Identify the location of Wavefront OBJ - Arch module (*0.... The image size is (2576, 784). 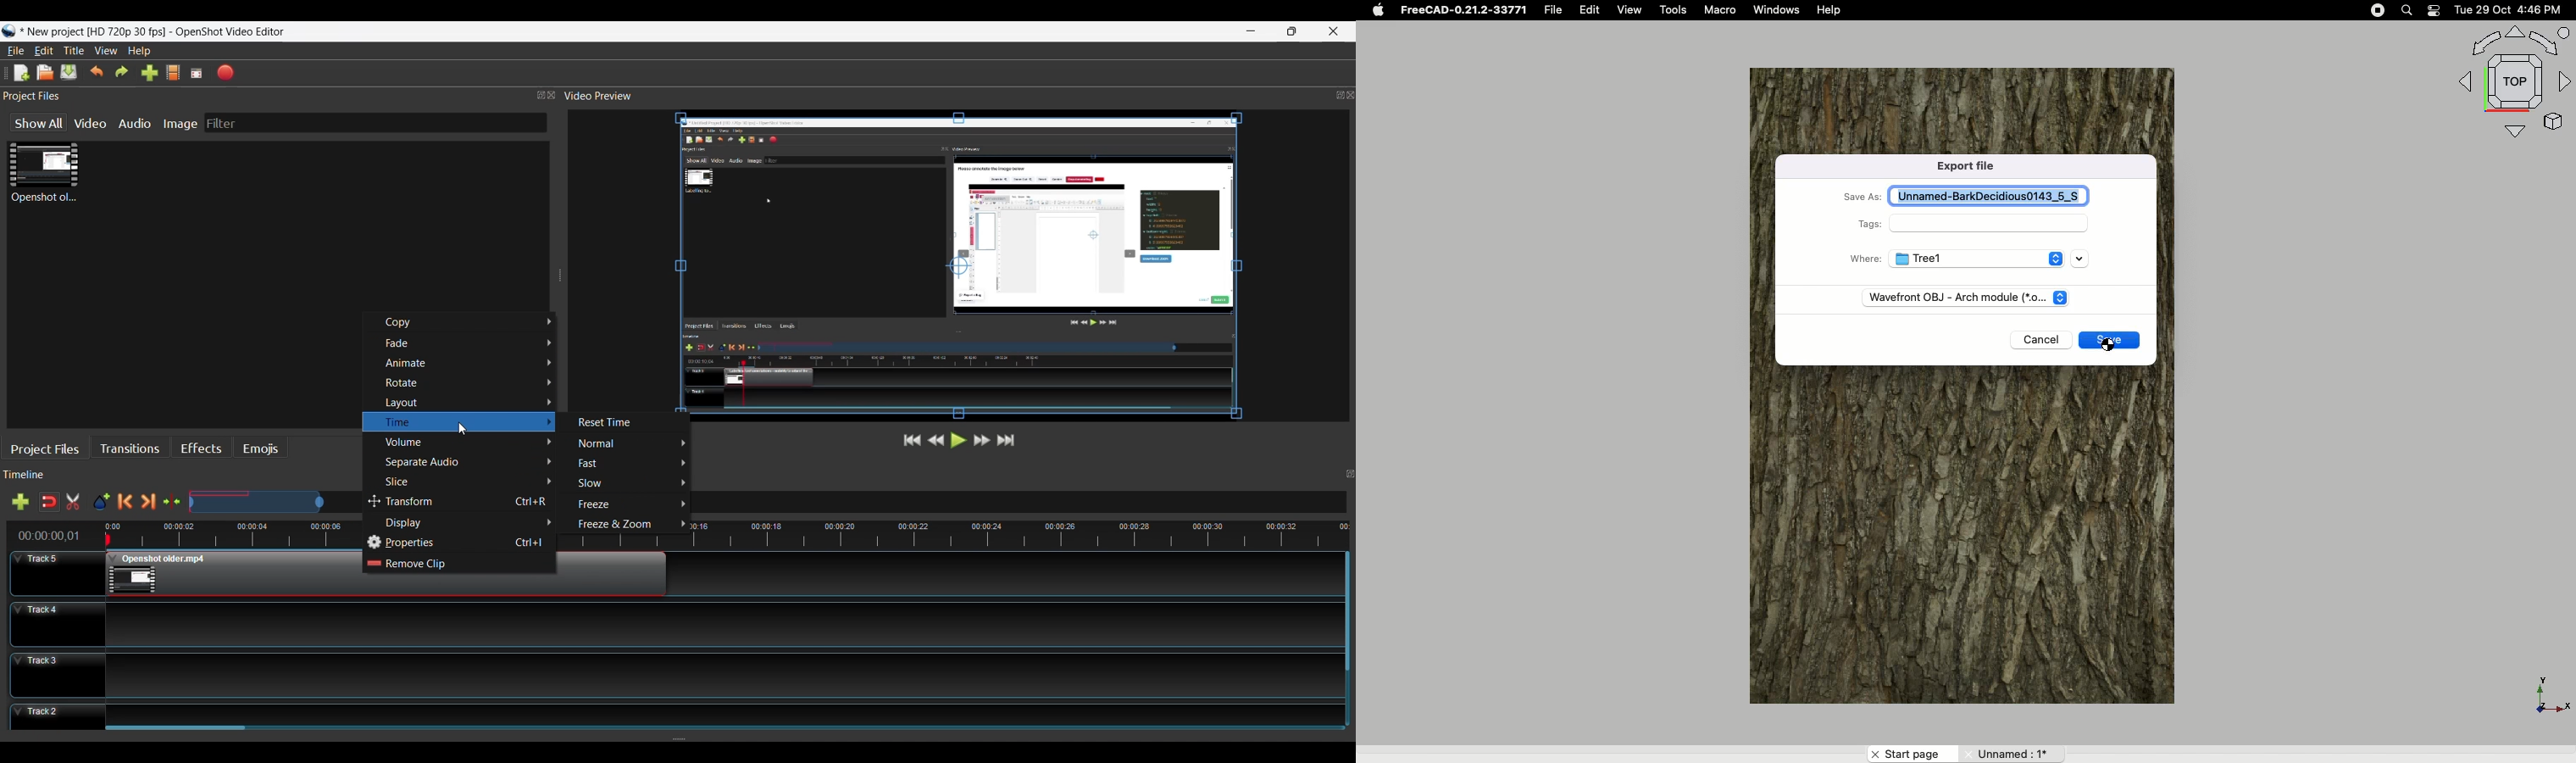
(1954, 295).